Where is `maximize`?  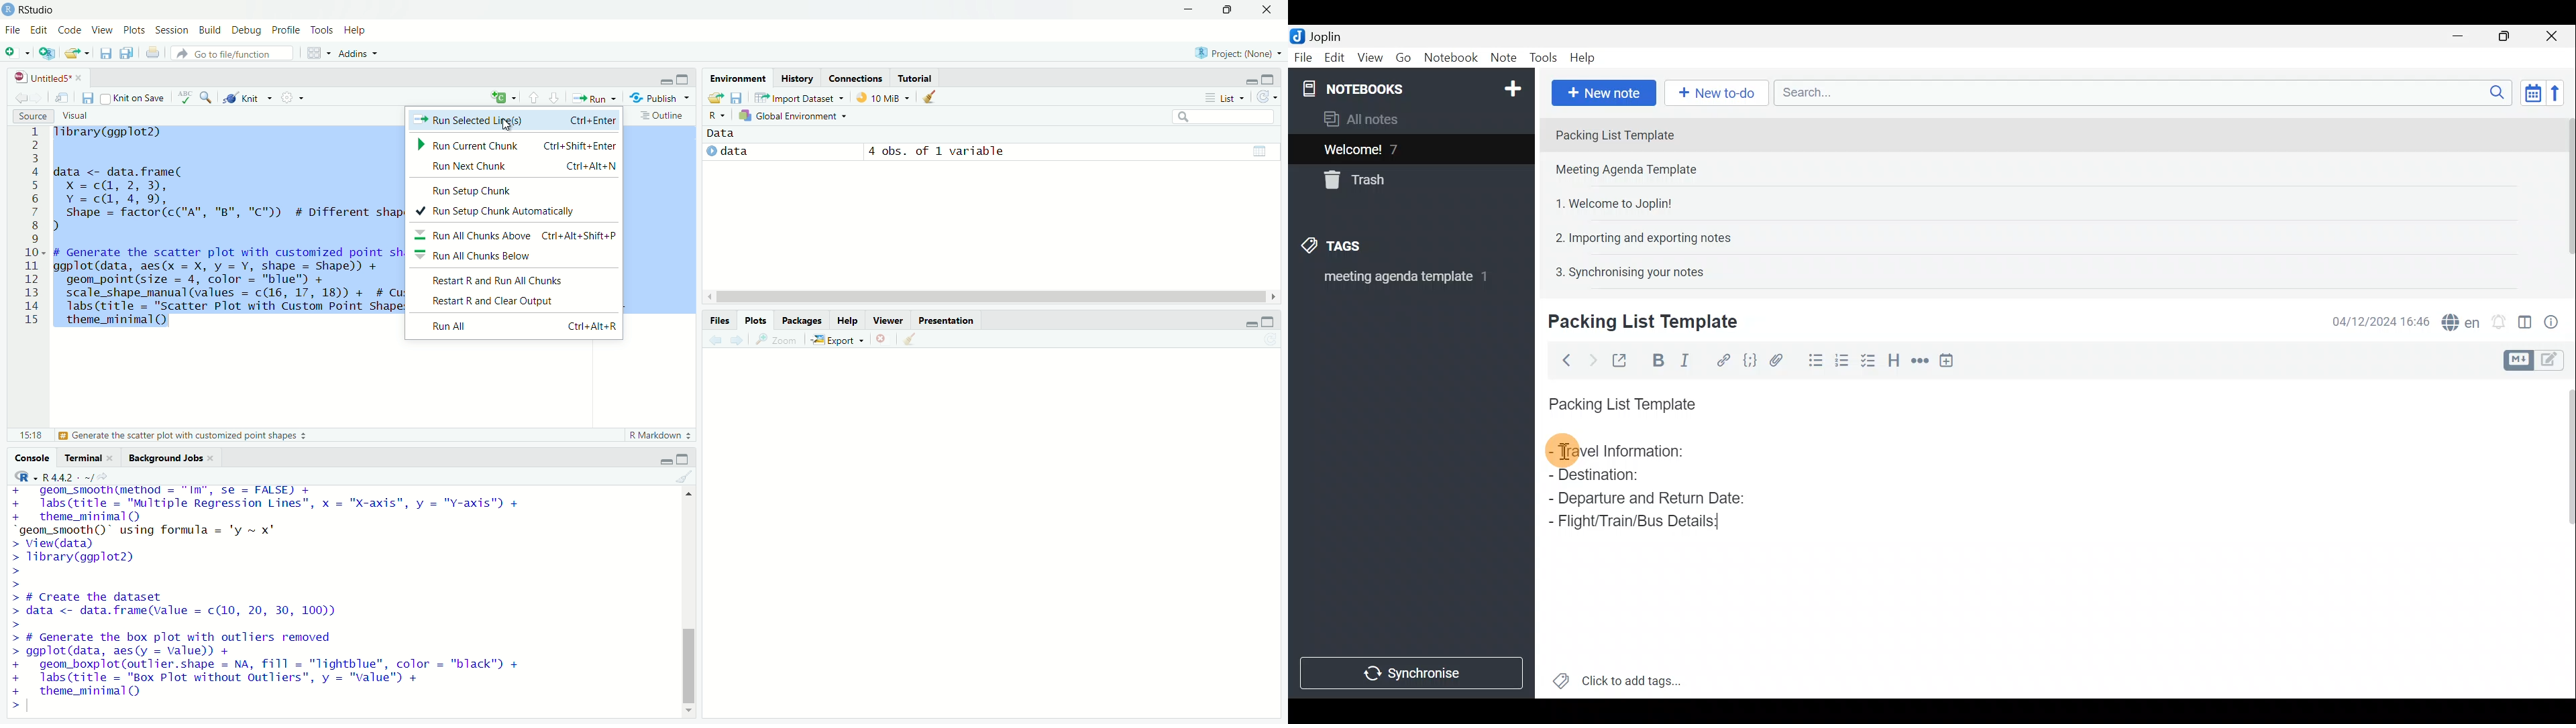 maximize is located at coordinates (684, 80).